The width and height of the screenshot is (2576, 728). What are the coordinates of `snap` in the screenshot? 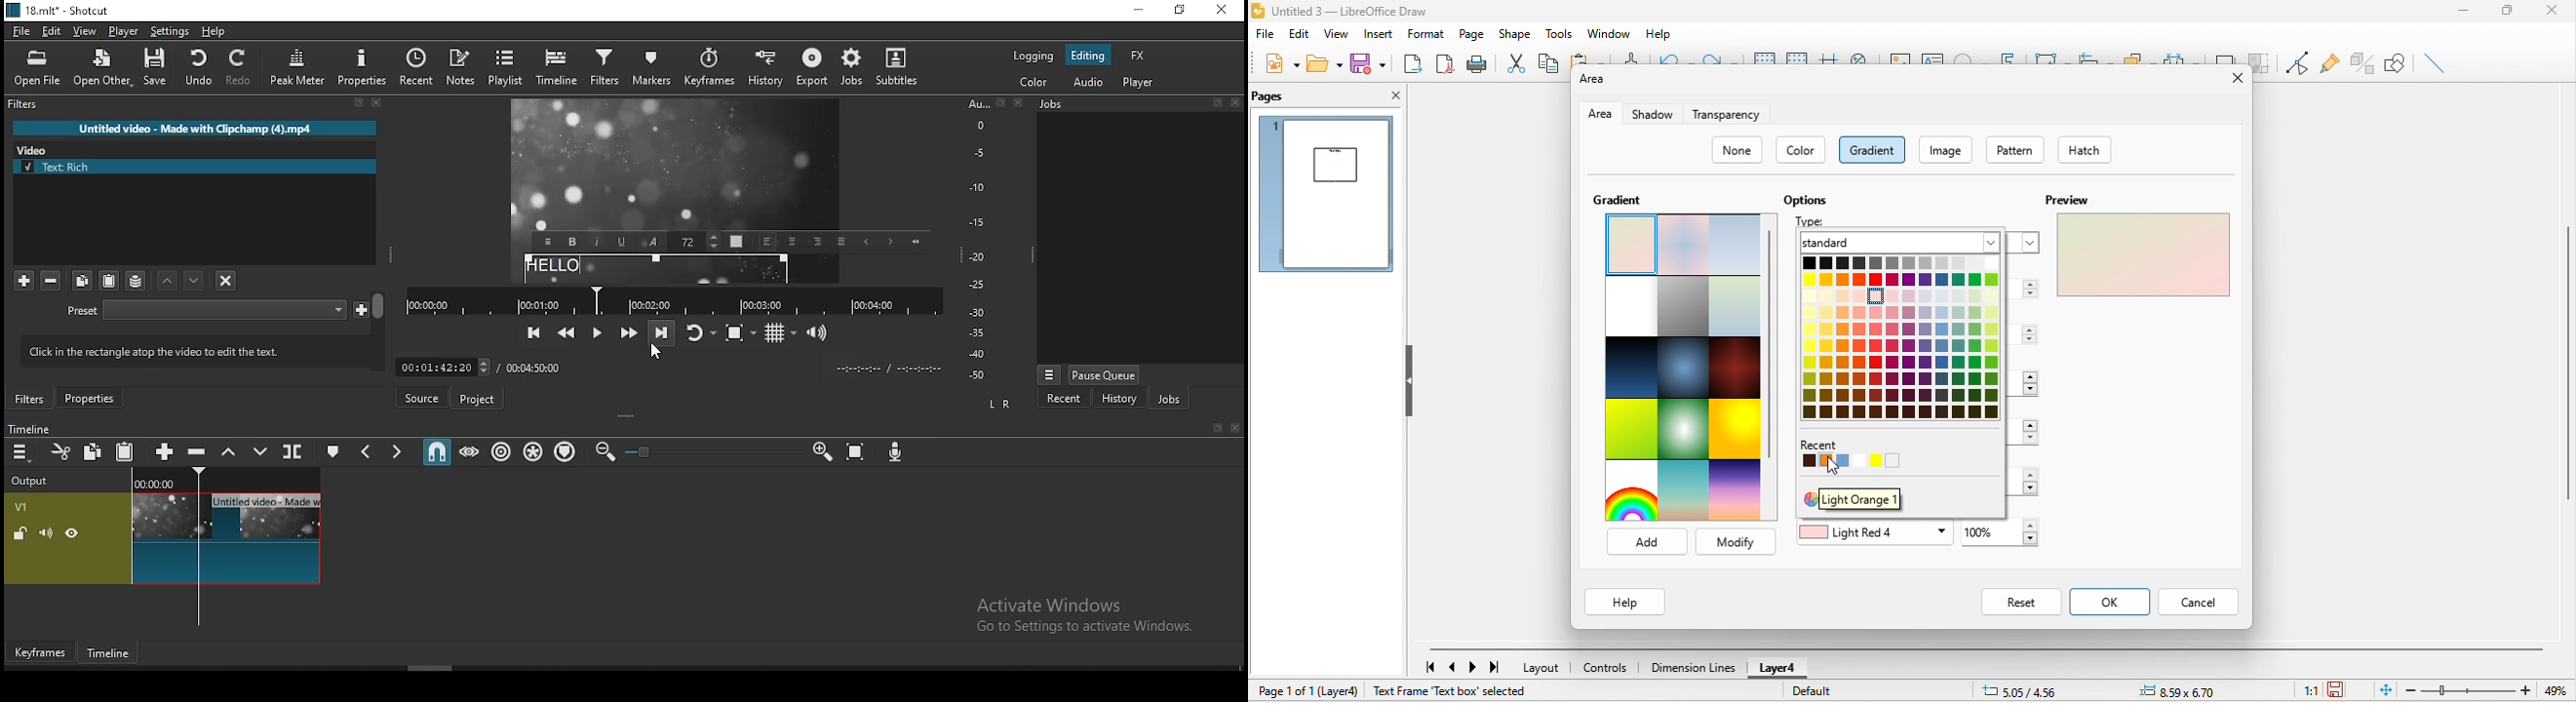 It's located at (436, 449).